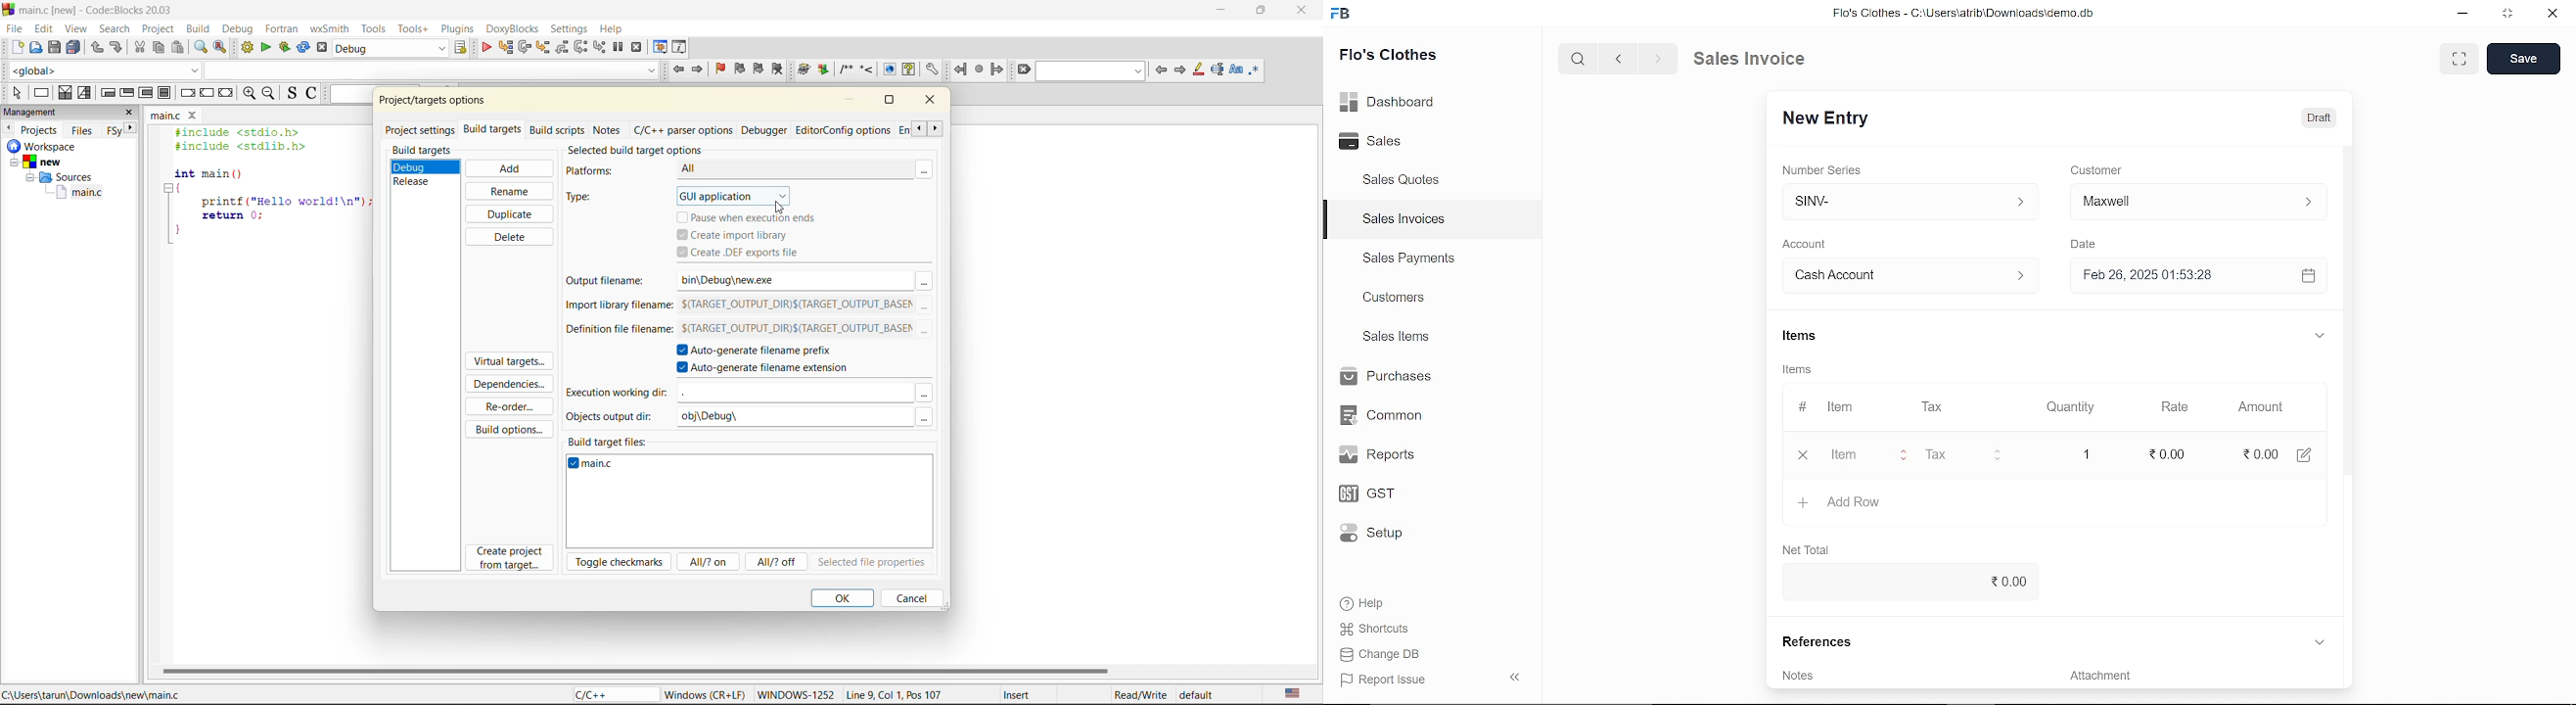 Image resolution: width=2576 pixels, height=728 pixels. I want to click on help, so click(616, 27).